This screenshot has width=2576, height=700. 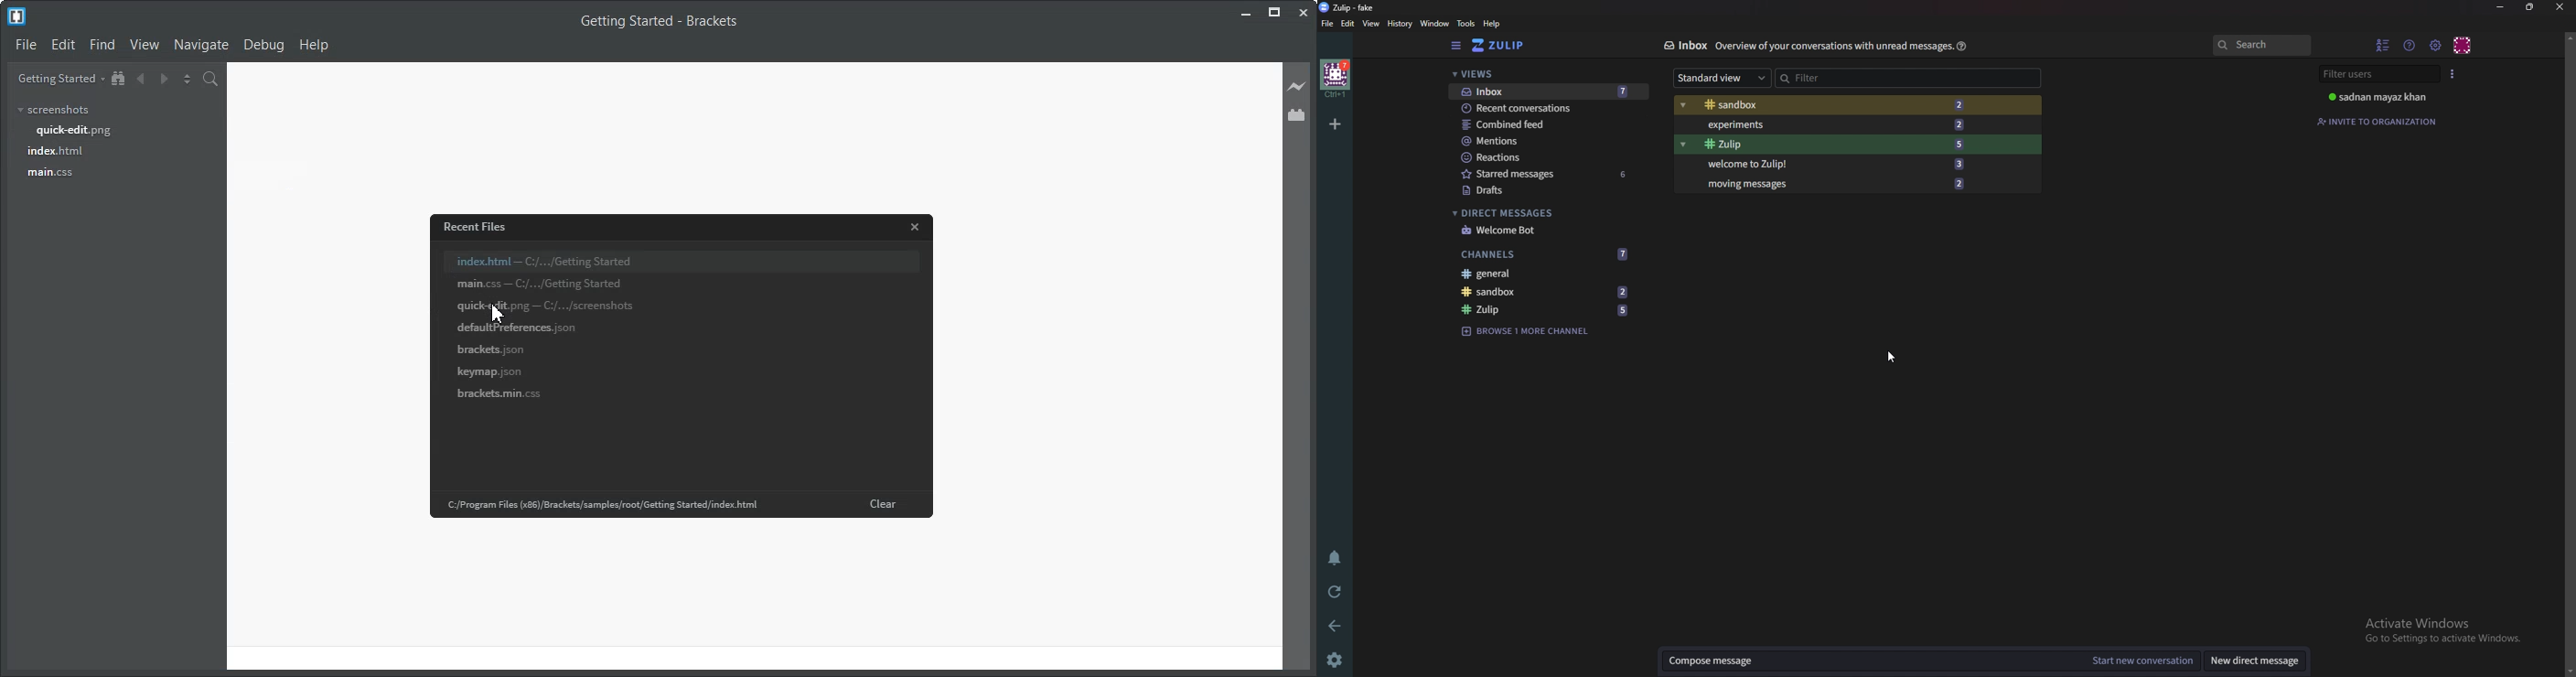 I want to click on Edit, so click(x=64, y=44).